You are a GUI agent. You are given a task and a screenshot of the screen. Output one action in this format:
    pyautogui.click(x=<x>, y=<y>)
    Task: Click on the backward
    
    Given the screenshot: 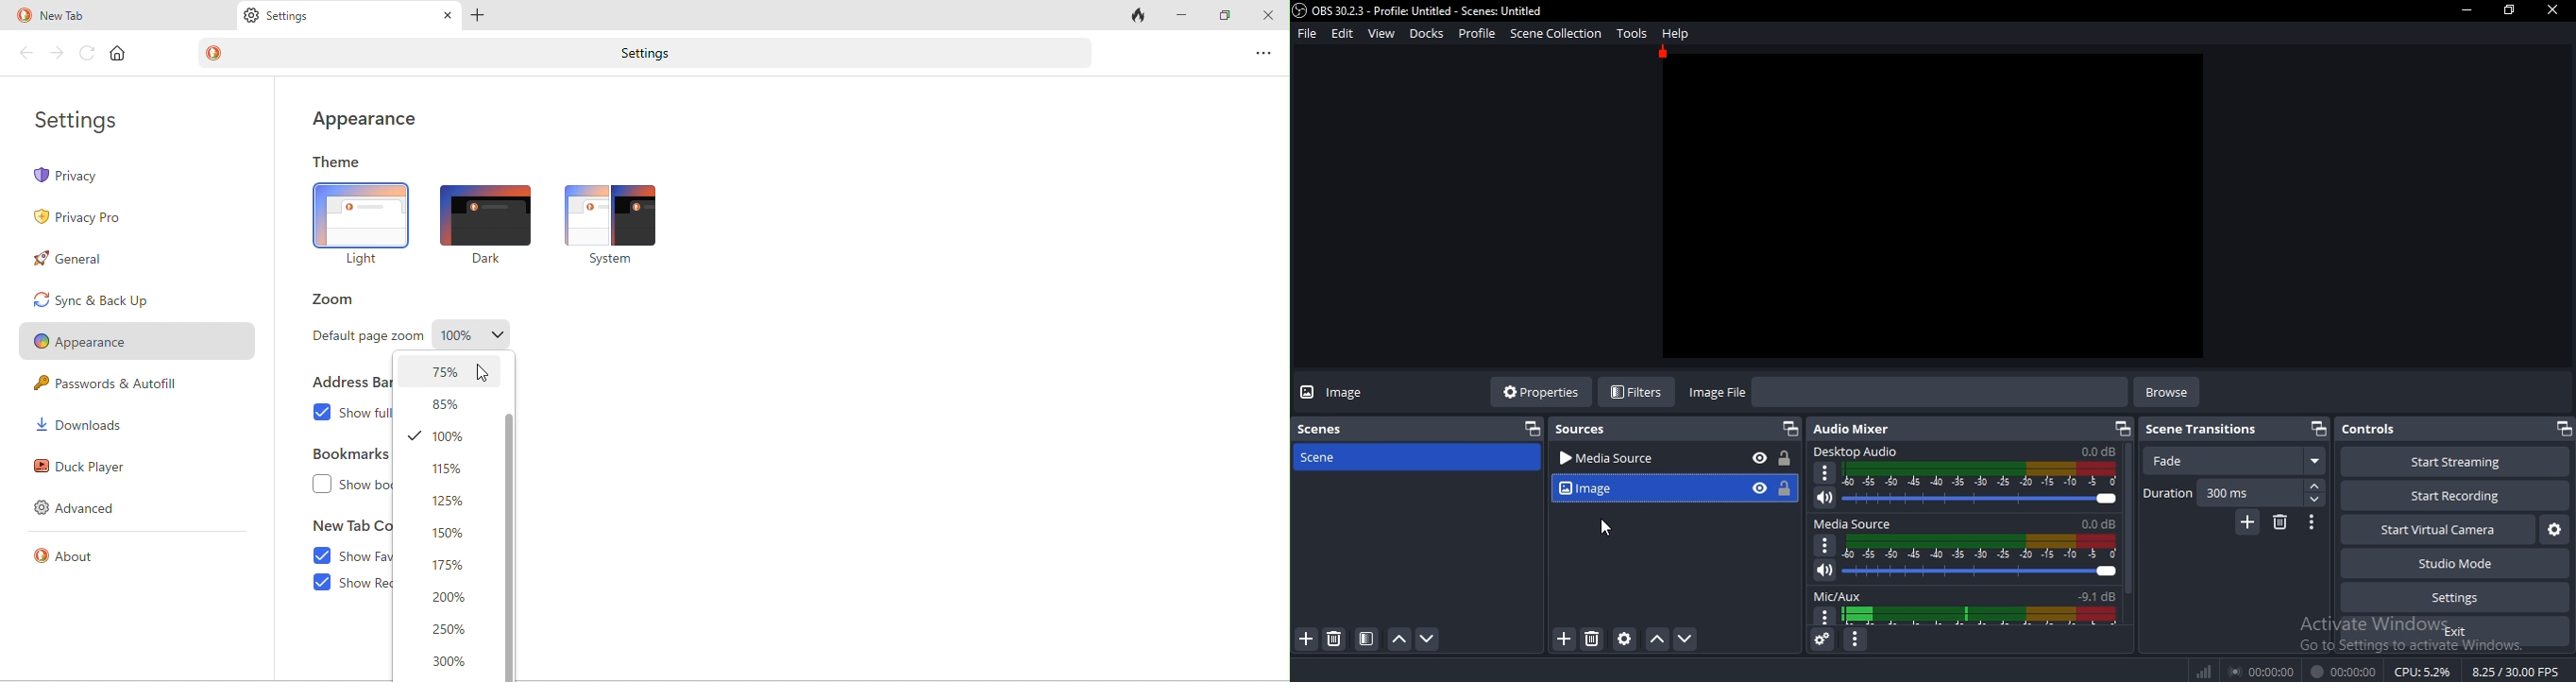 What is the action you would take?
    pyautogui.click(x=2314, y=501)
    